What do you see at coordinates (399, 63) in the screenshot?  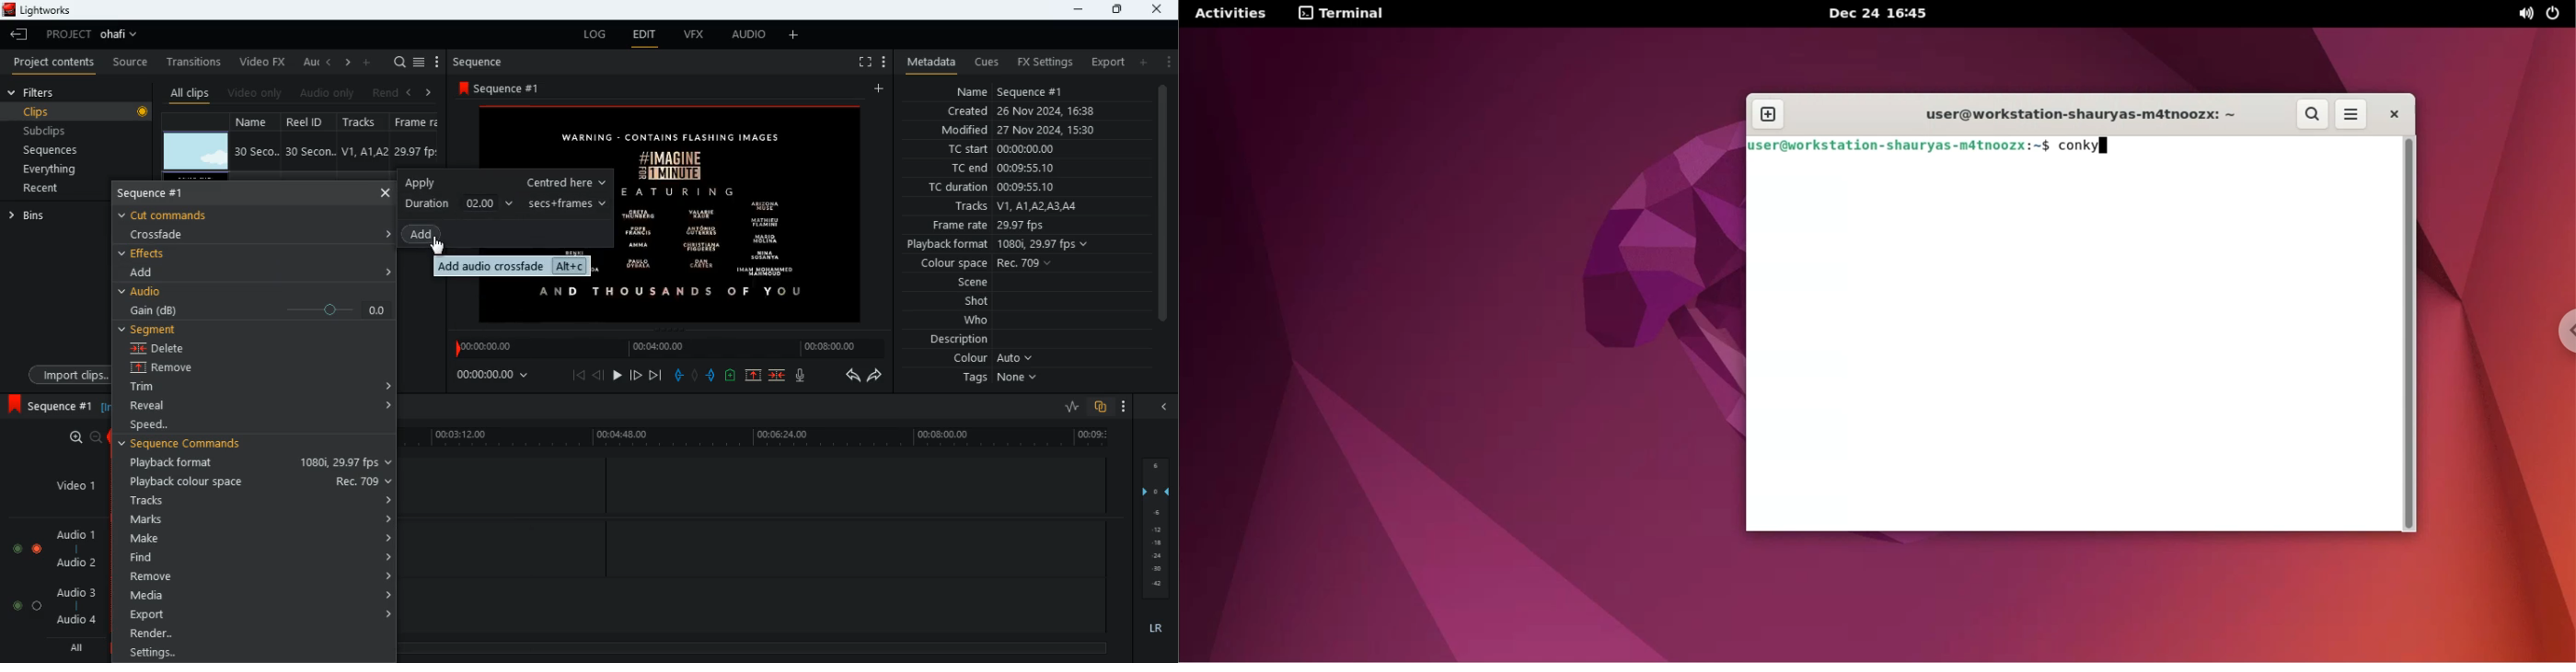 I see `search` at bounding box center [399, 63].